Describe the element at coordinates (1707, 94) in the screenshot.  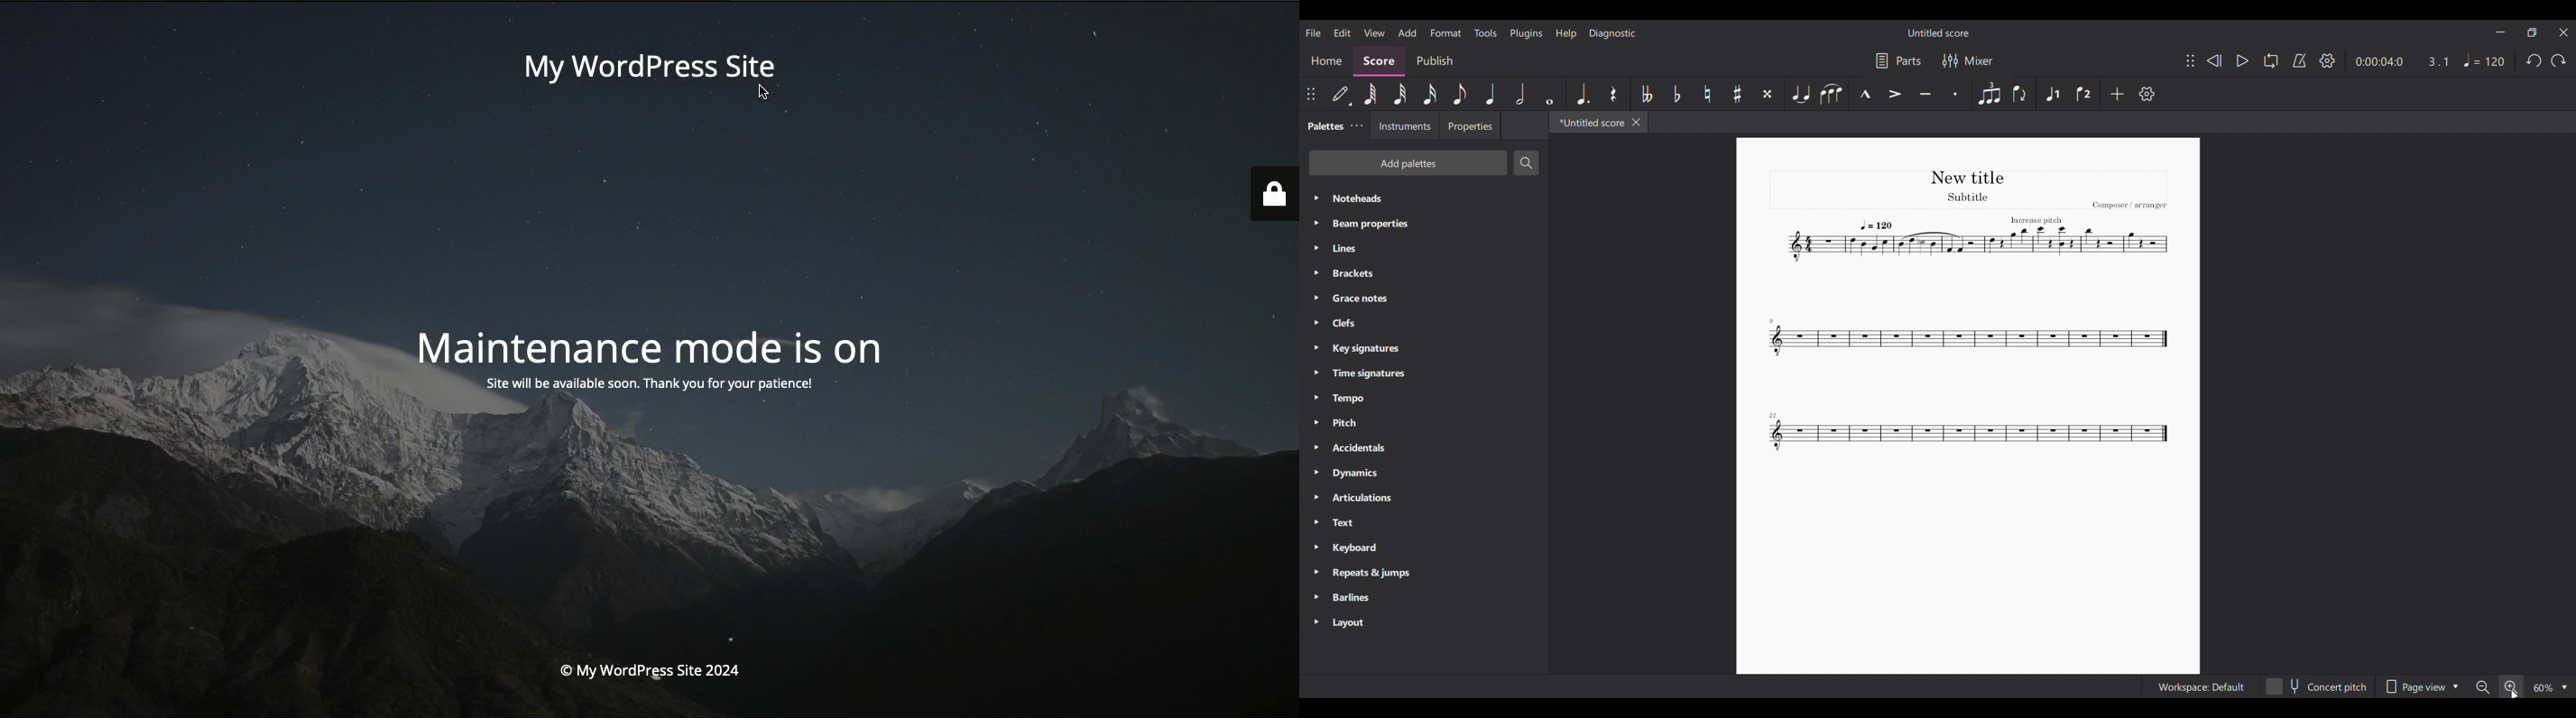
I see `Toggle natural` at that location.